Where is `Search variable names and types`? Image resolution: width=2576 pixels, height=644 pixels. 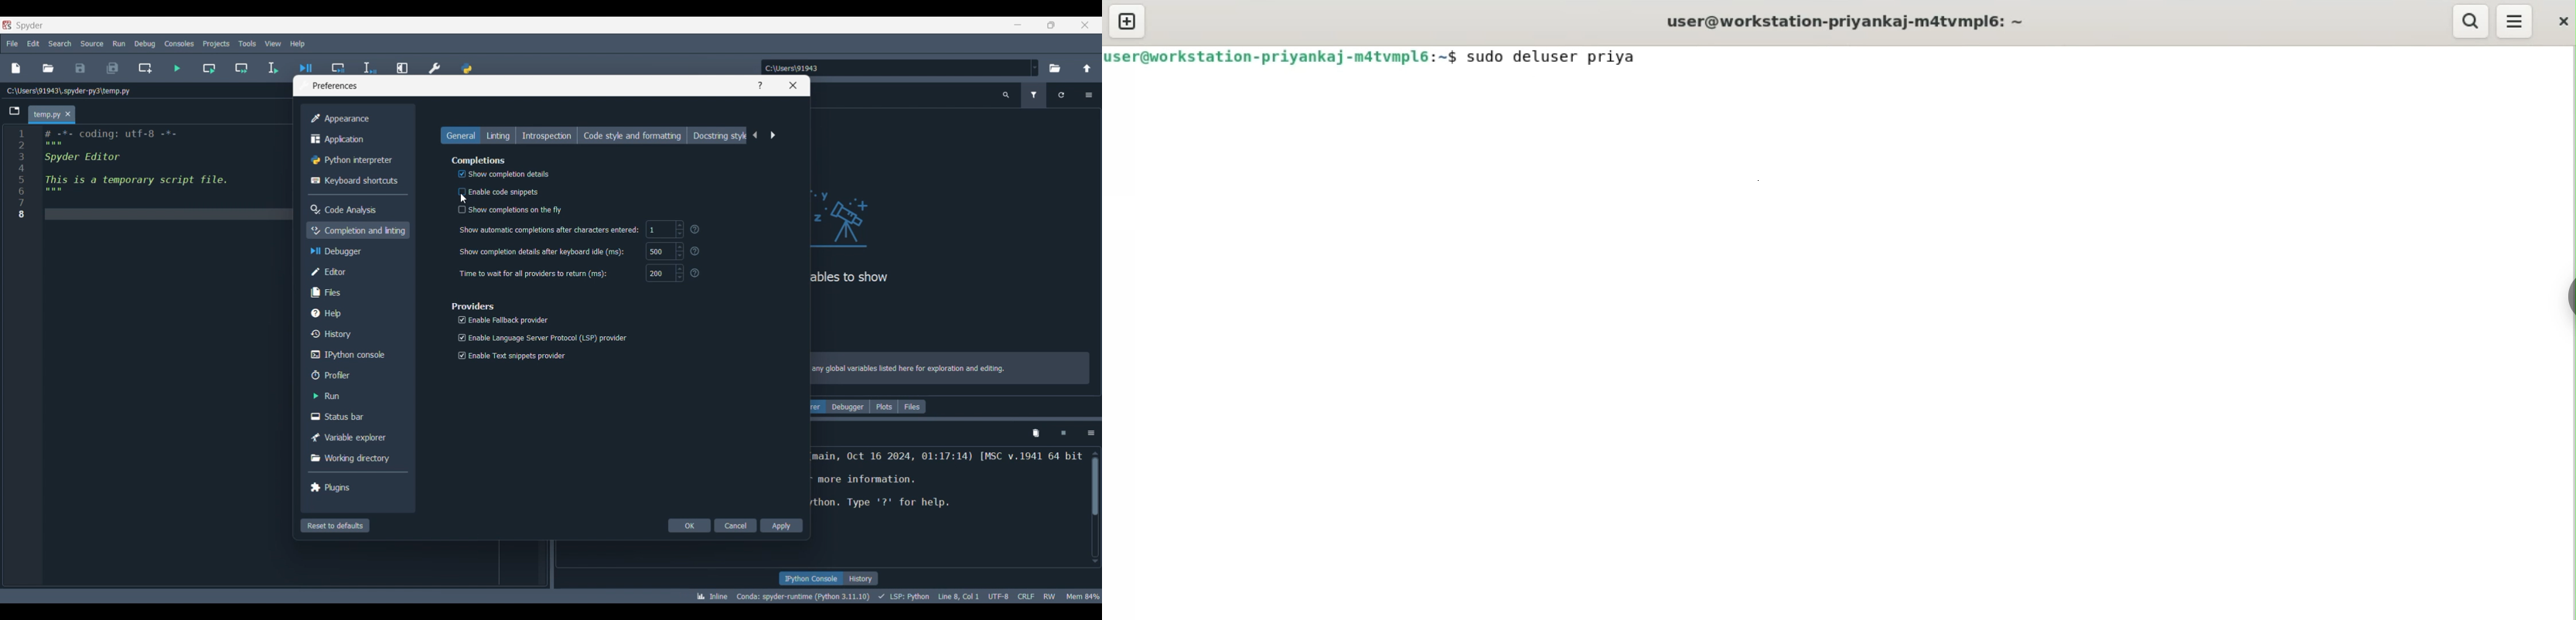 Search variable names and types is located at coordinates (1006, 95).